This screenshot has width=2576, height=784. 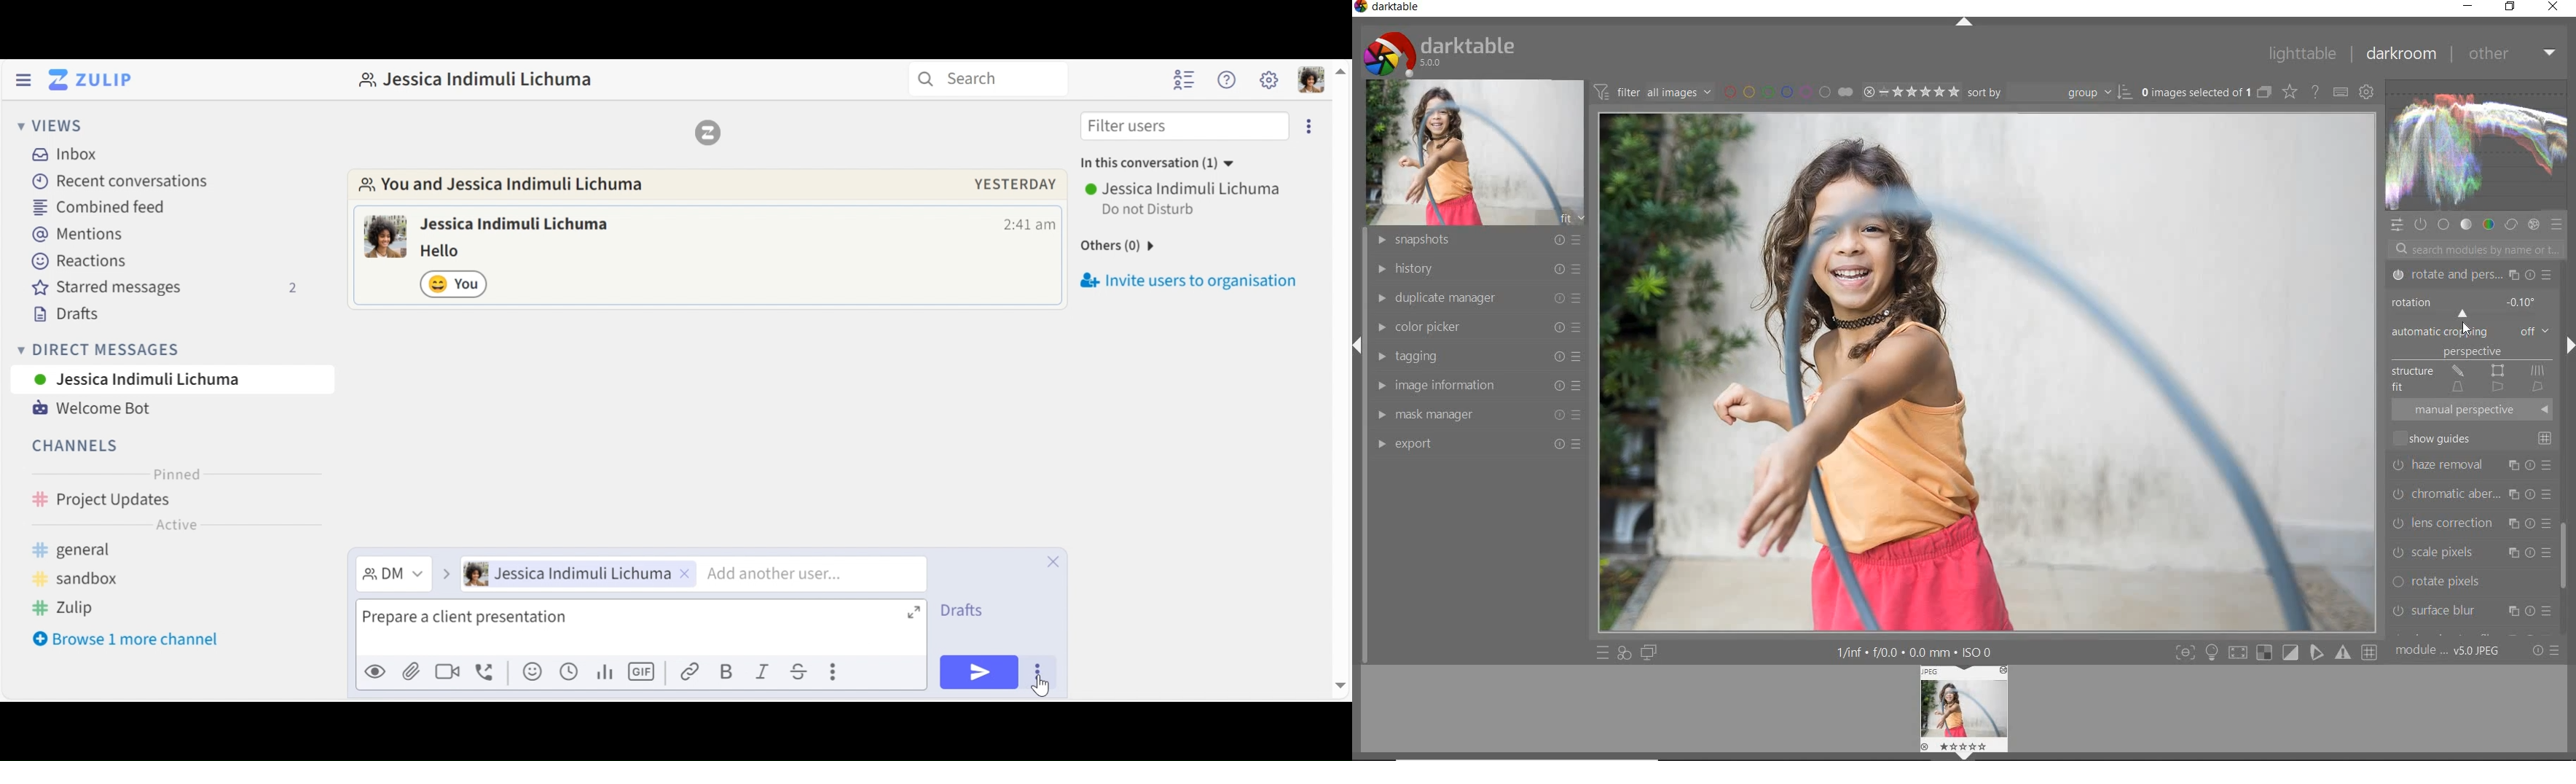 I want to click on system name, so click(x=1389, y=9).